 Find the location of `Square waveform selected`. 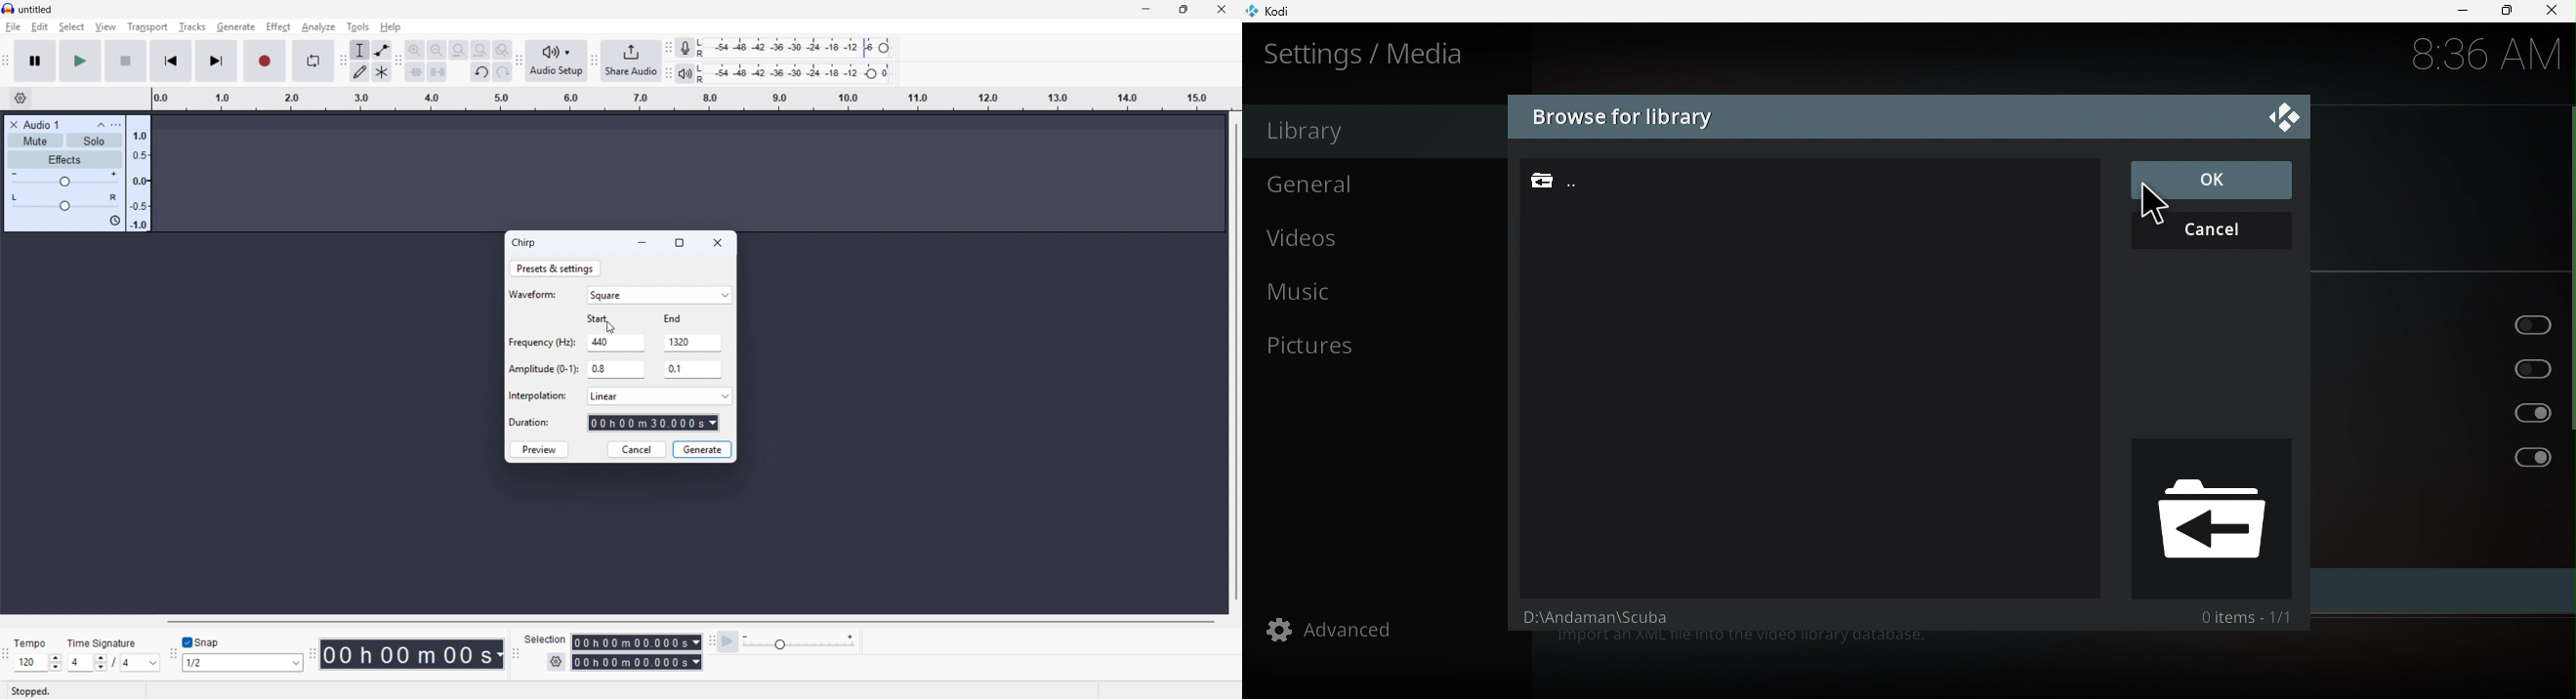

Square waveform selected is located at coordinates (660, 294).